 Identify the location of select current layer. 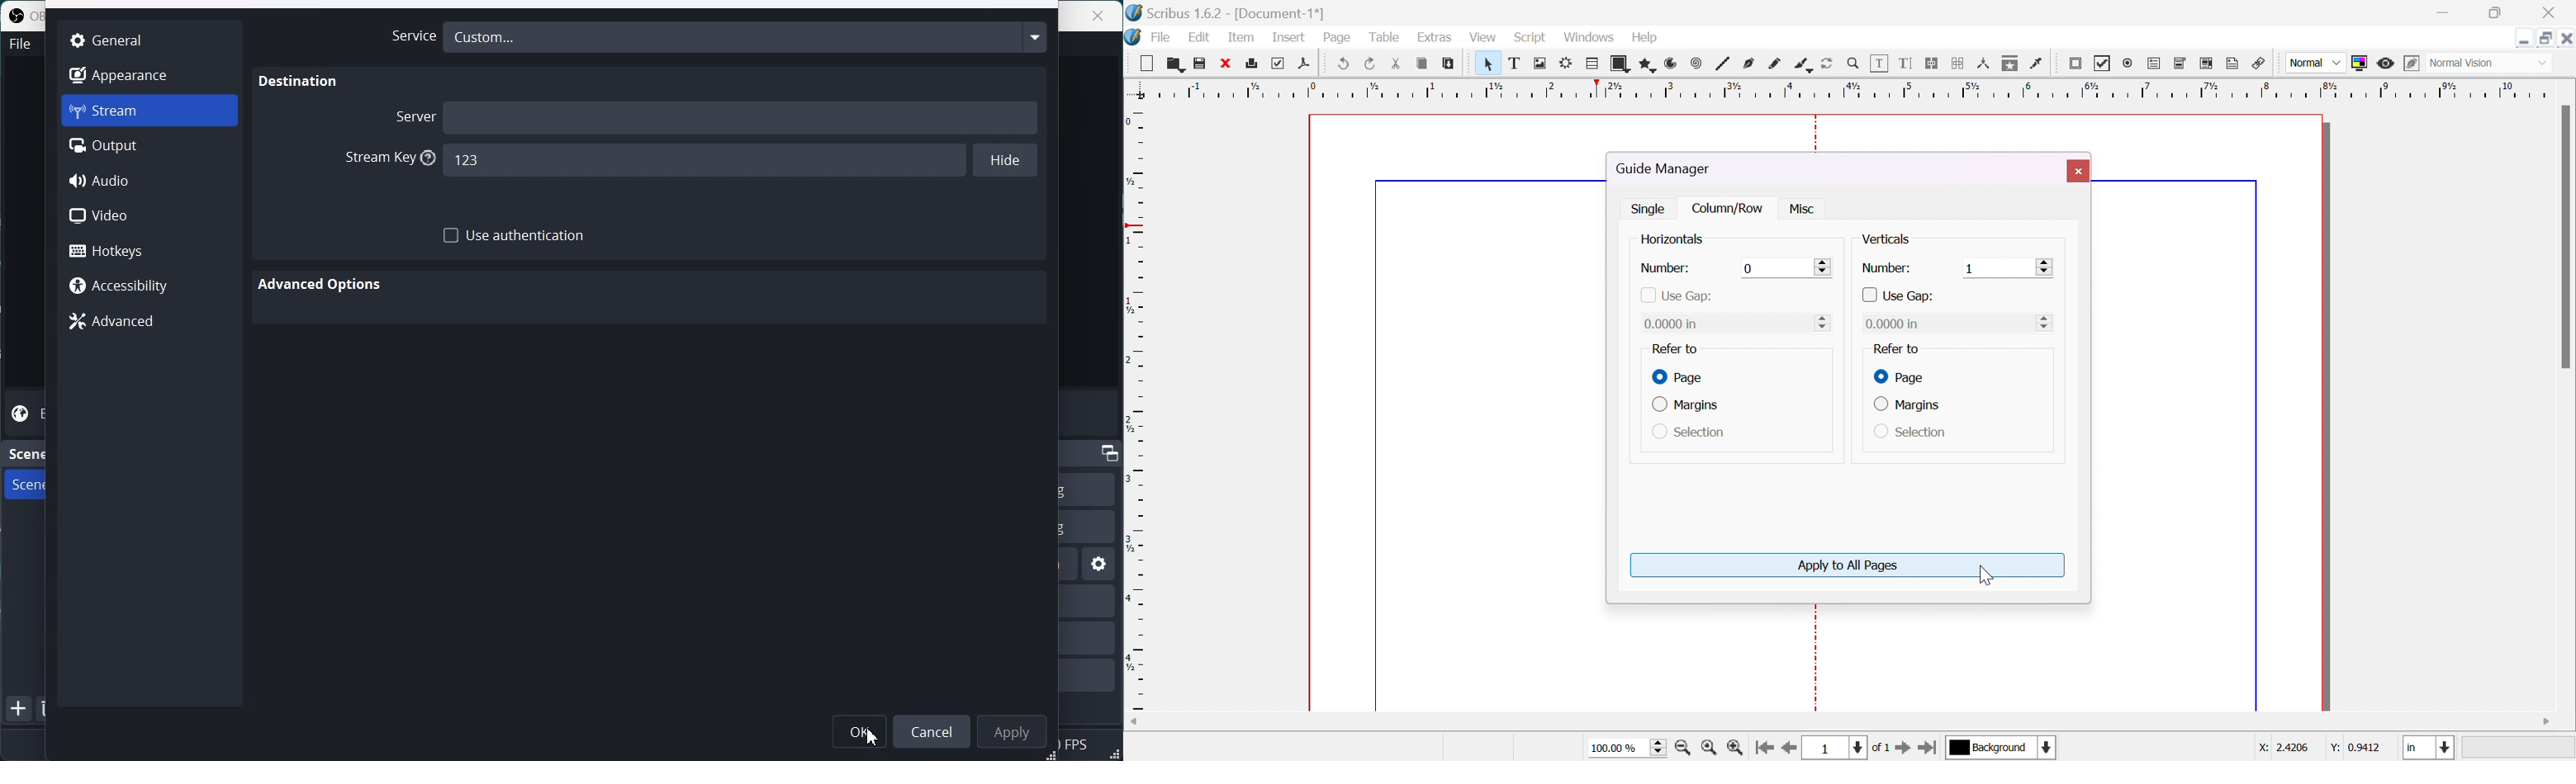
(2047, 747).